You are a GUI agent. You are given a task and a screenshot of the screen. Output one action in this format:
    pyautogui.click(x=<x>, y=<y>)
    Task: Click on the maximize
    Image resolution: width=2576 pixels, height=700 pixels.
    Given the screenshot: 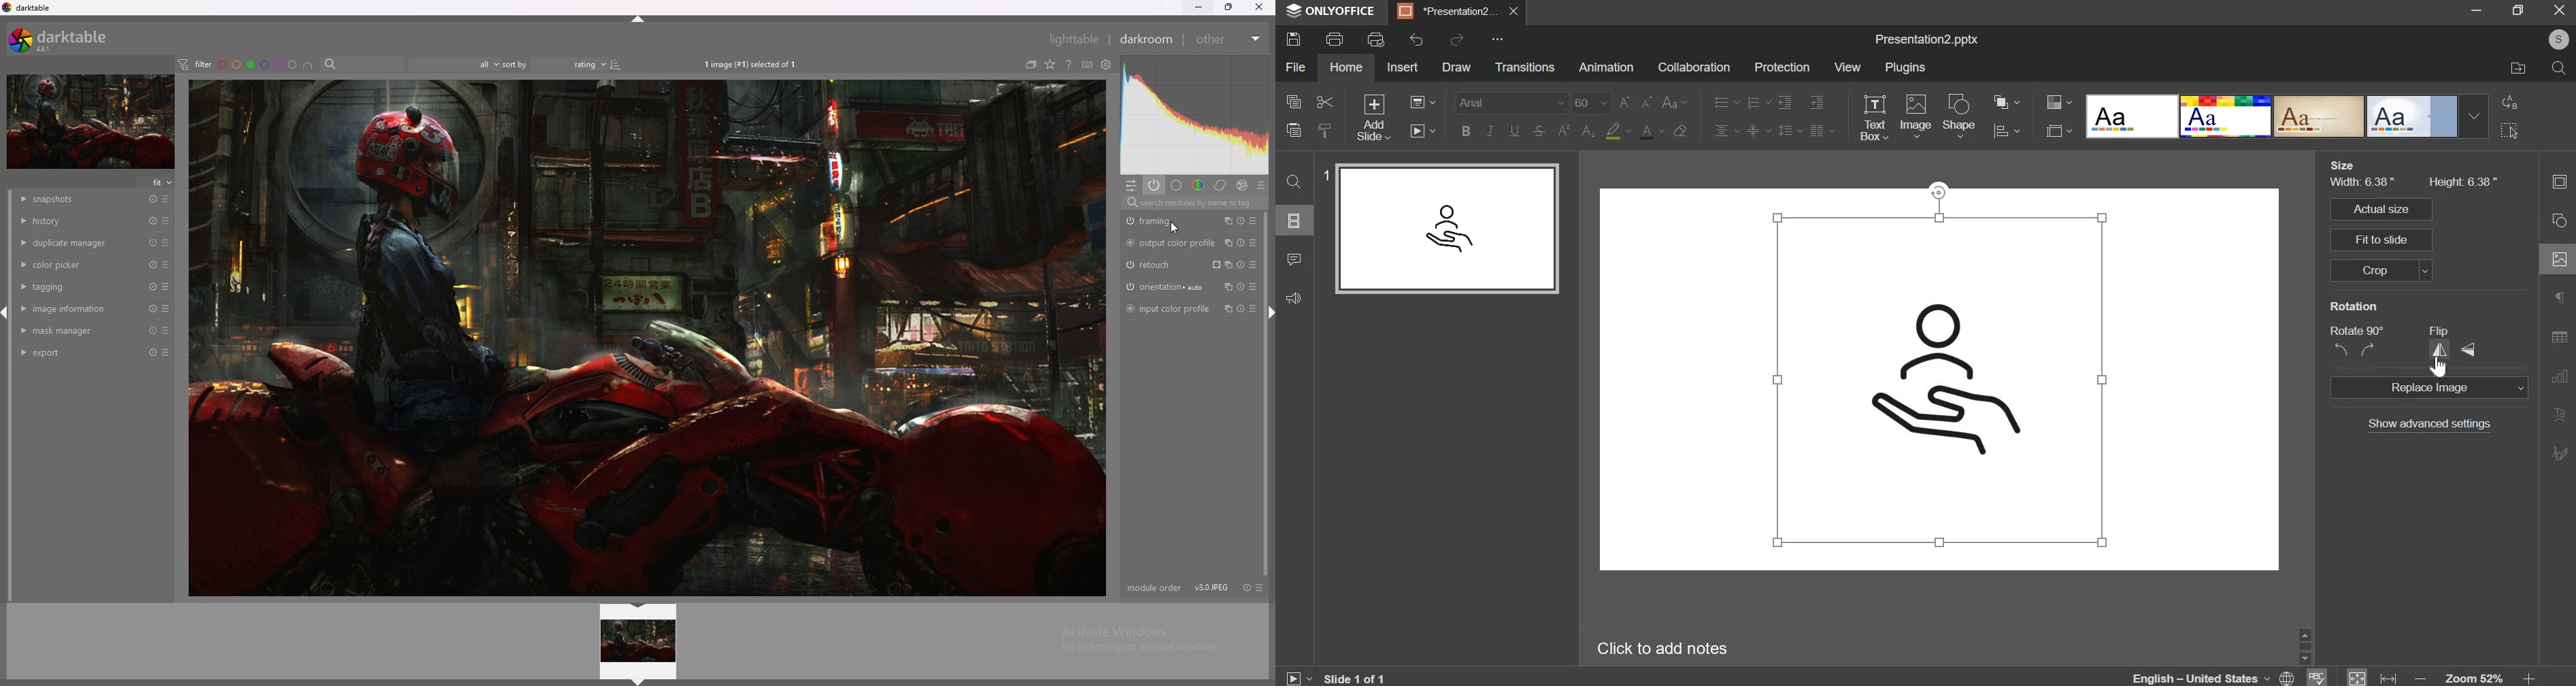 What is the action you would take?
    pyautogui.click(x=2517, y=9)
    